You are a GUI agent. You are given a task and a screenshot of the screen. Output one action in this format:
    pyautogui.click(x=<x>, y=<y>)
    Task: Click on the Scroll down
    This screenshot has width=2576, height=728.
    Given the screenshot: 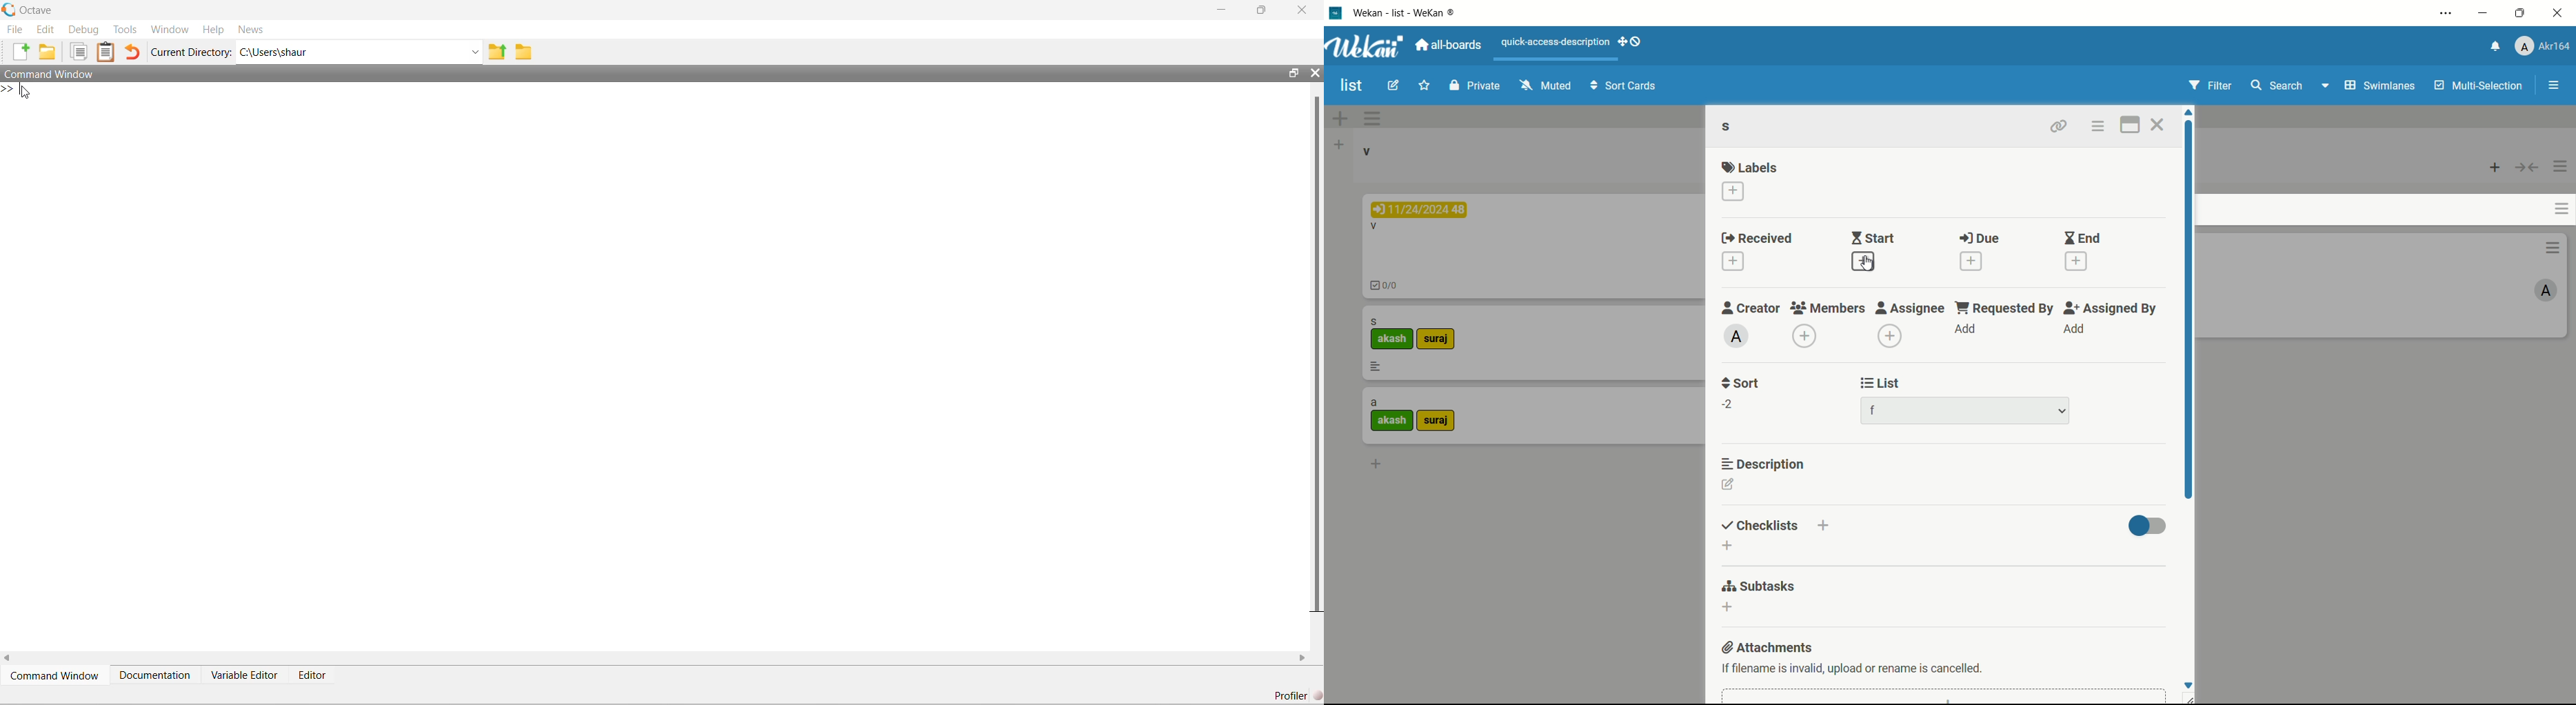 What is the action you would take?
    pyautogui.click(x=2190, y=683)
    